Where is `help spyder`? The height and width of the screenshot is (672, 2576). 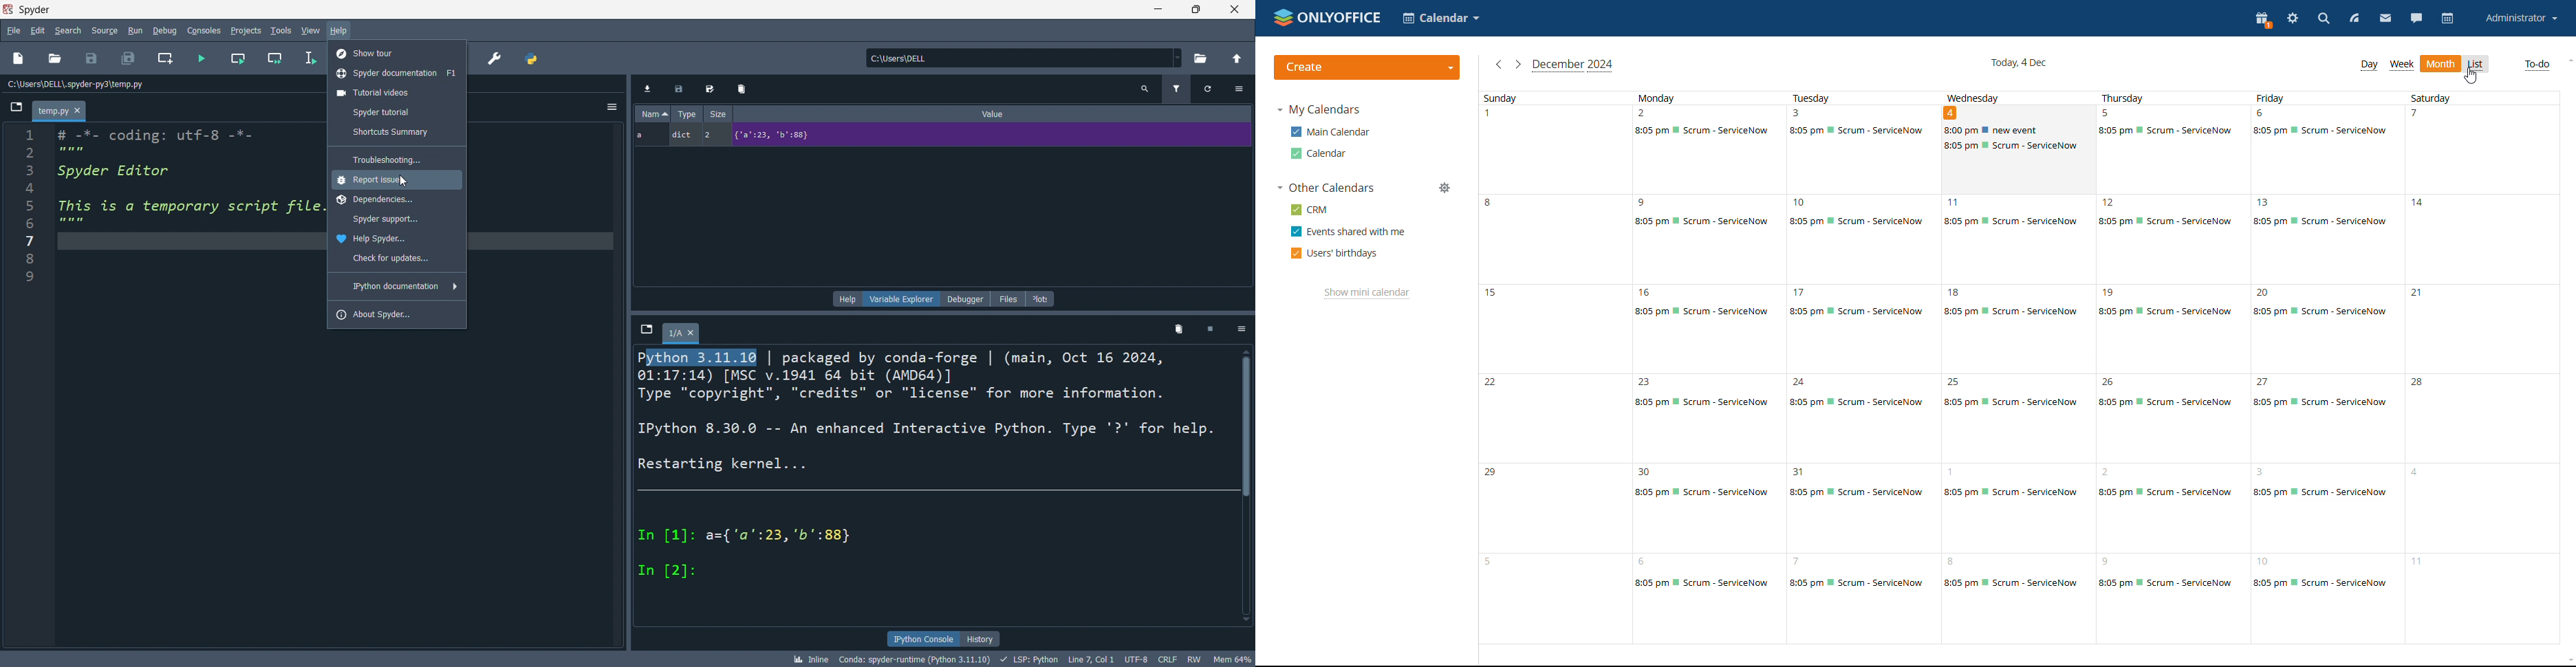
help spyder is located at coordinates (398, 238).